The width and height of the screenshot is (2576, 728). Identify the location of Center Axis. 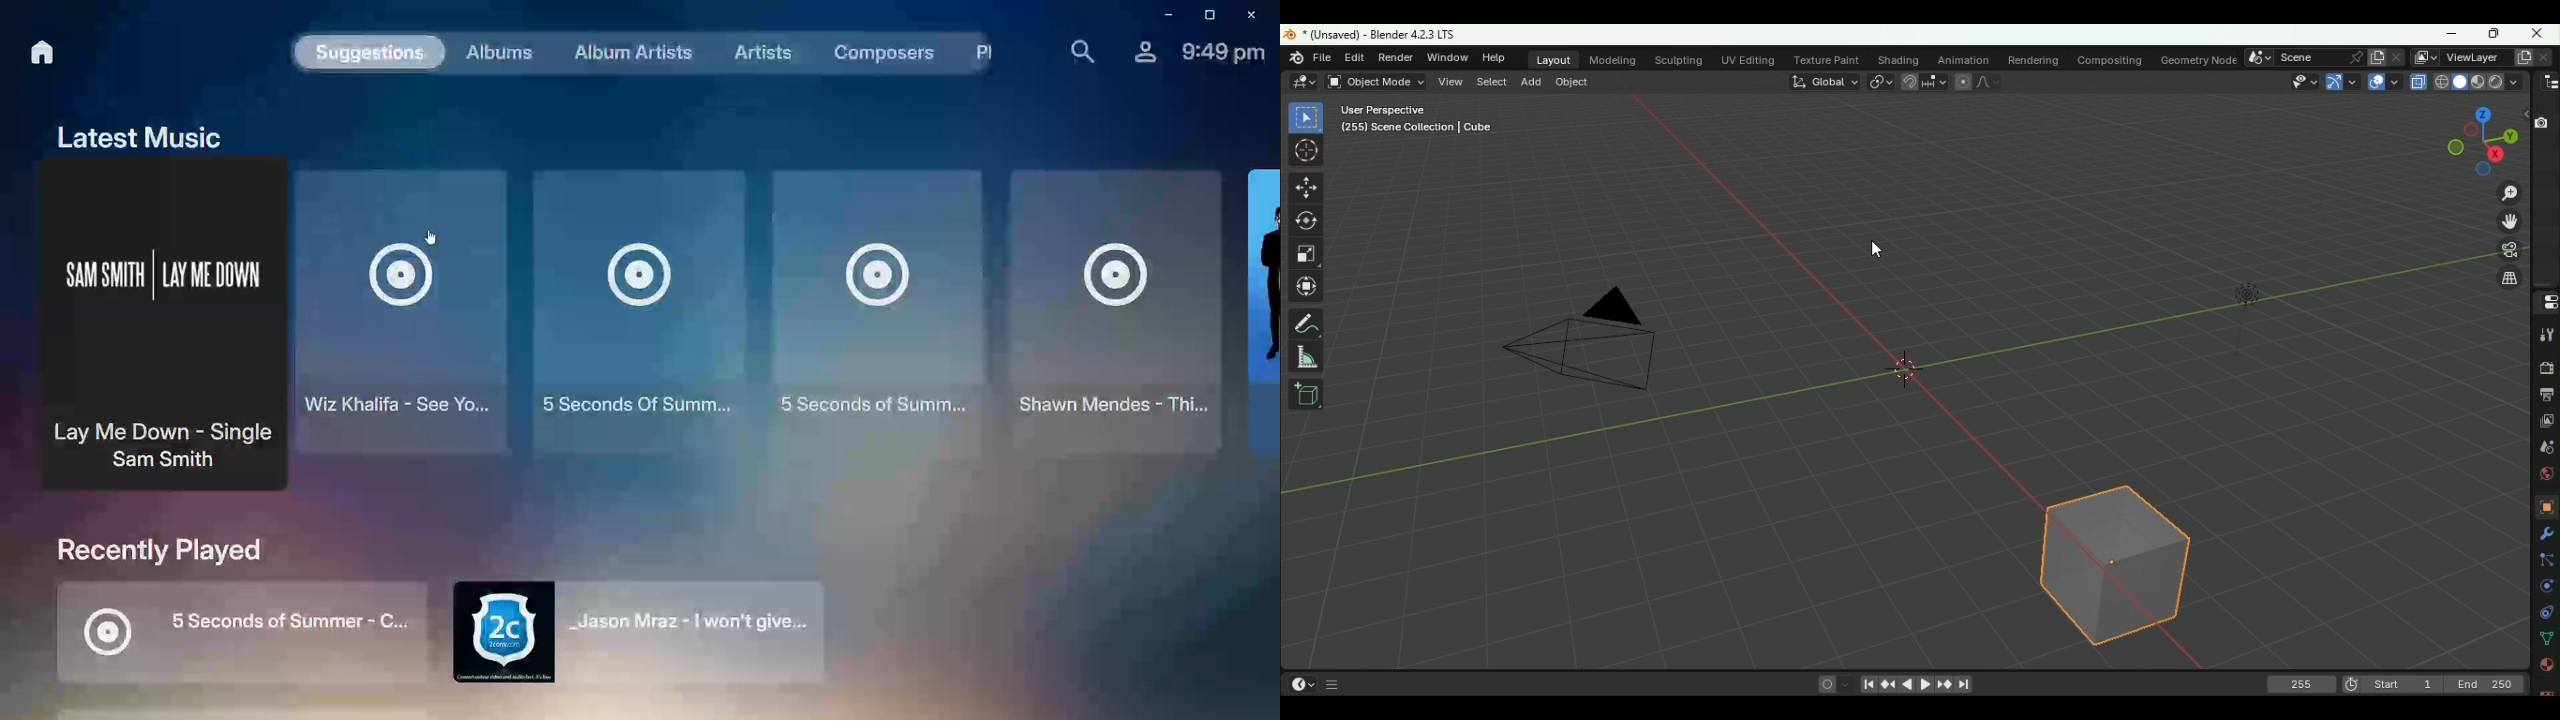
(1913, 380).